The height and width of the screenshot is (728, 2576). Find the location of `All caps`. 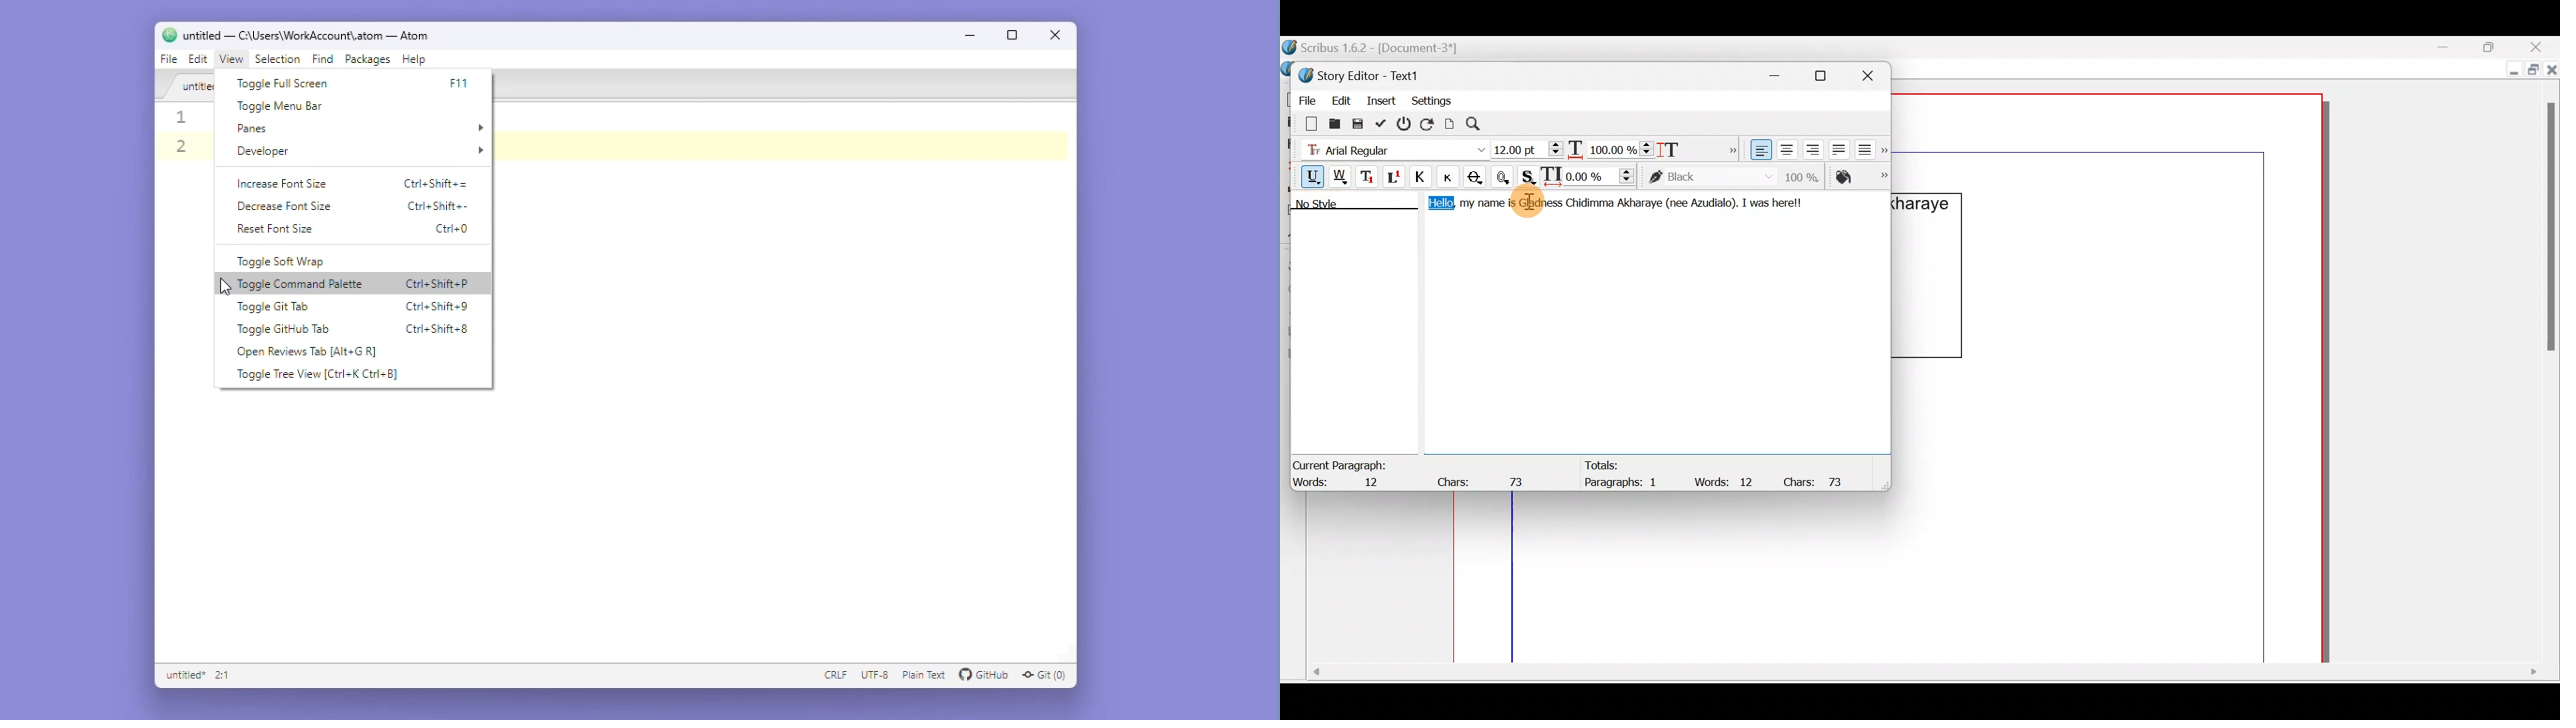

All caps is located at coordinates (1423, 179).